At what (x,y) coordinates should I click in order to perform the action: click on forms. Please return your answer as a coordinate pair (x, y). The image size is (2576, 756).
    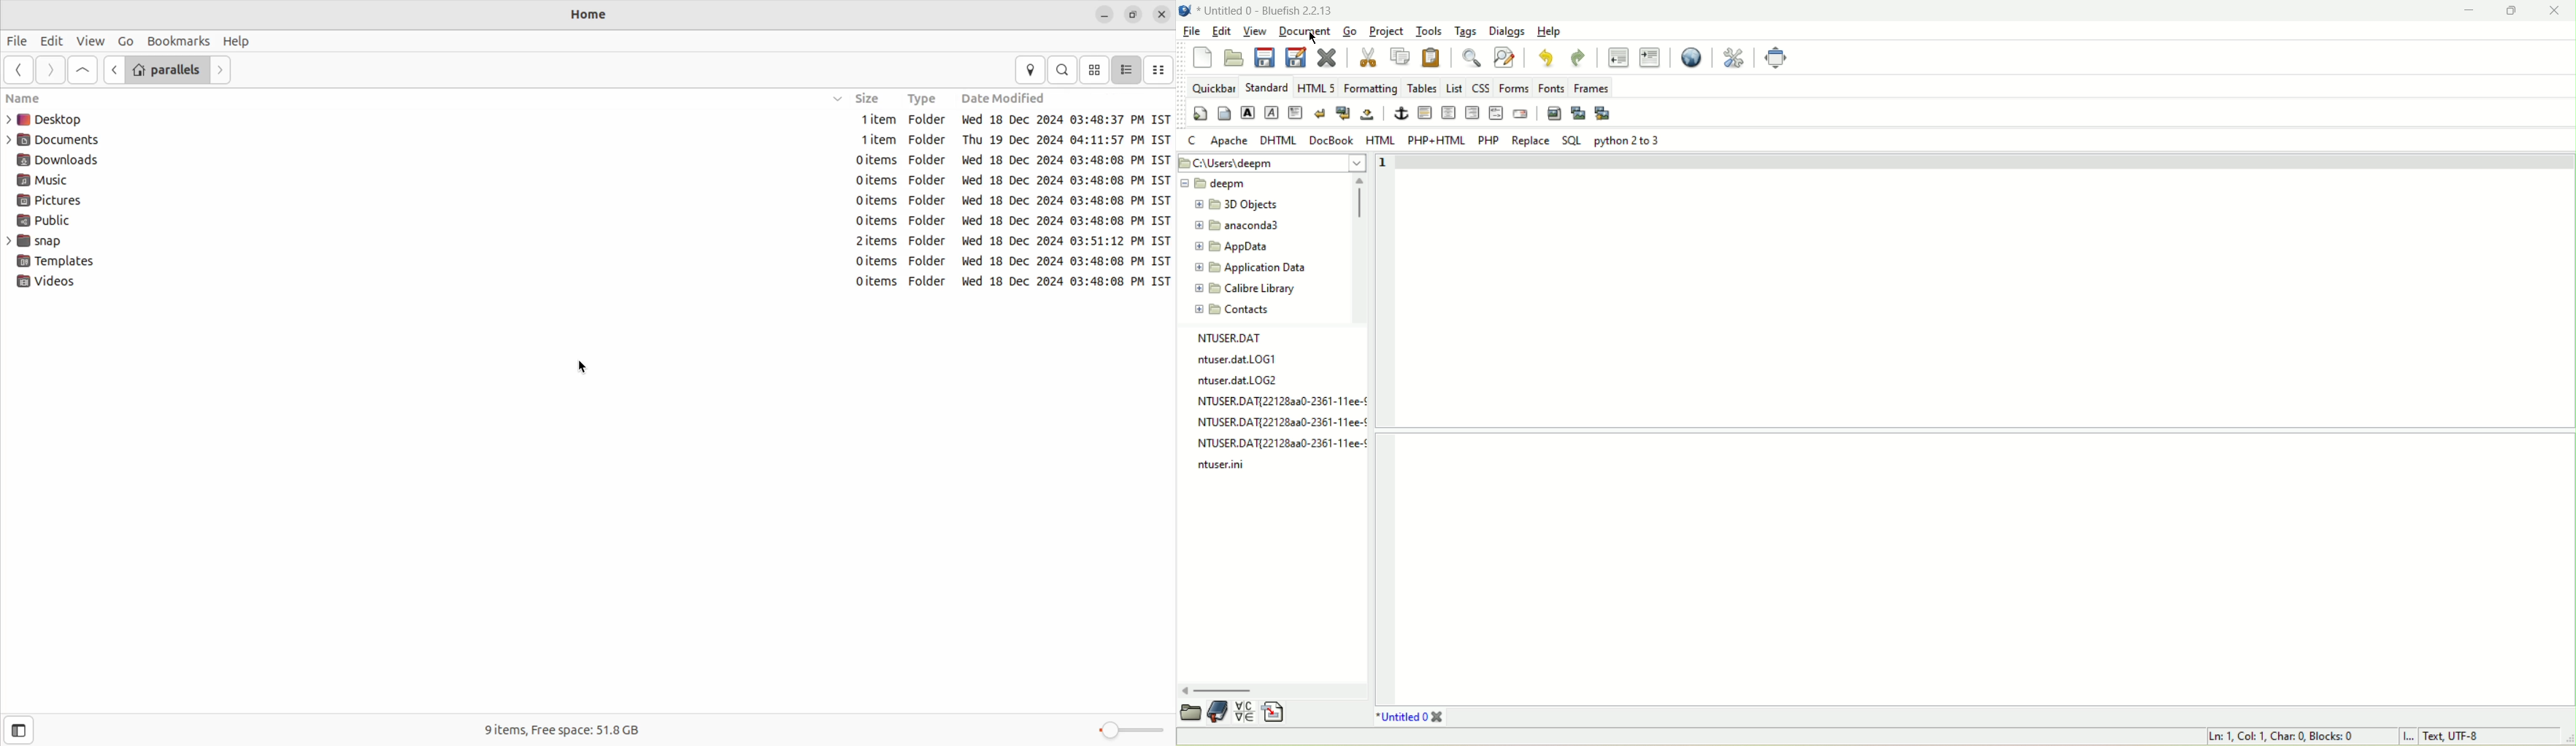
    Looking at the image, I should click on (1513, 88).